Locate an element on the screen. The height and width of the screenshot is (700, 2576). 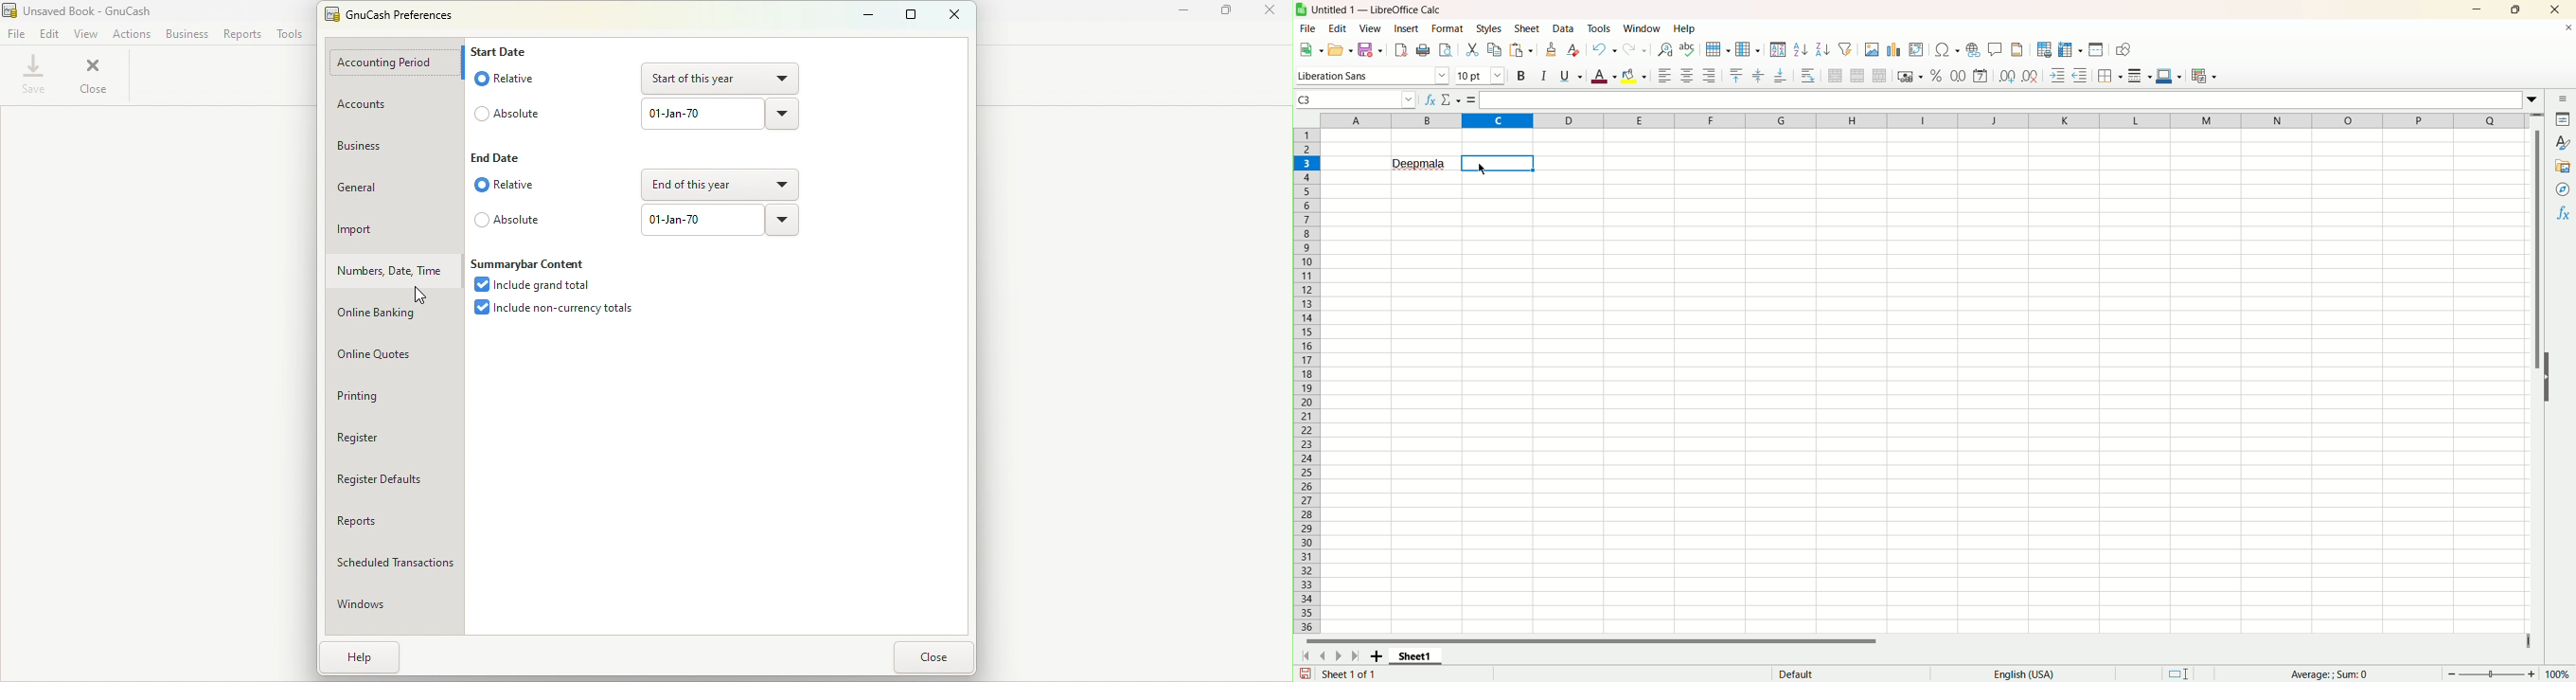
Close document is located at coordinates (2564, 28).